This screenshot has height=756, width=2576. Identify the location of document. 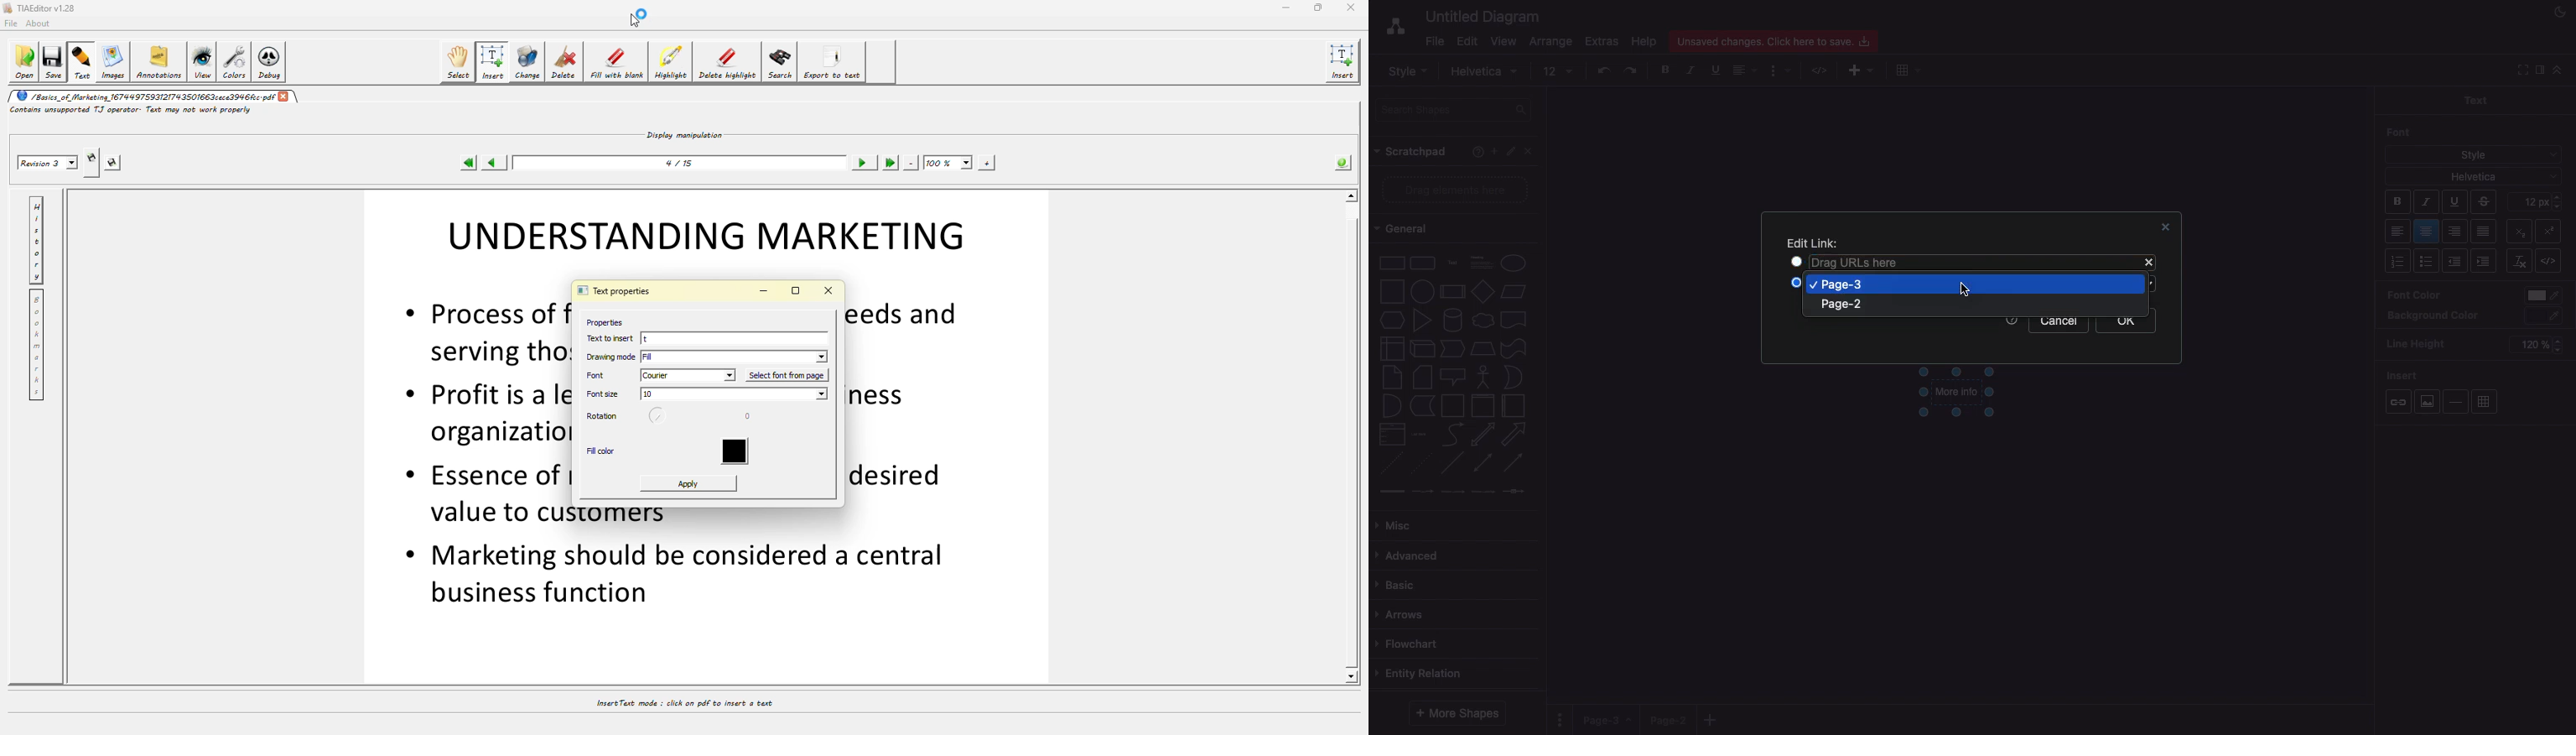
(1514, 320).